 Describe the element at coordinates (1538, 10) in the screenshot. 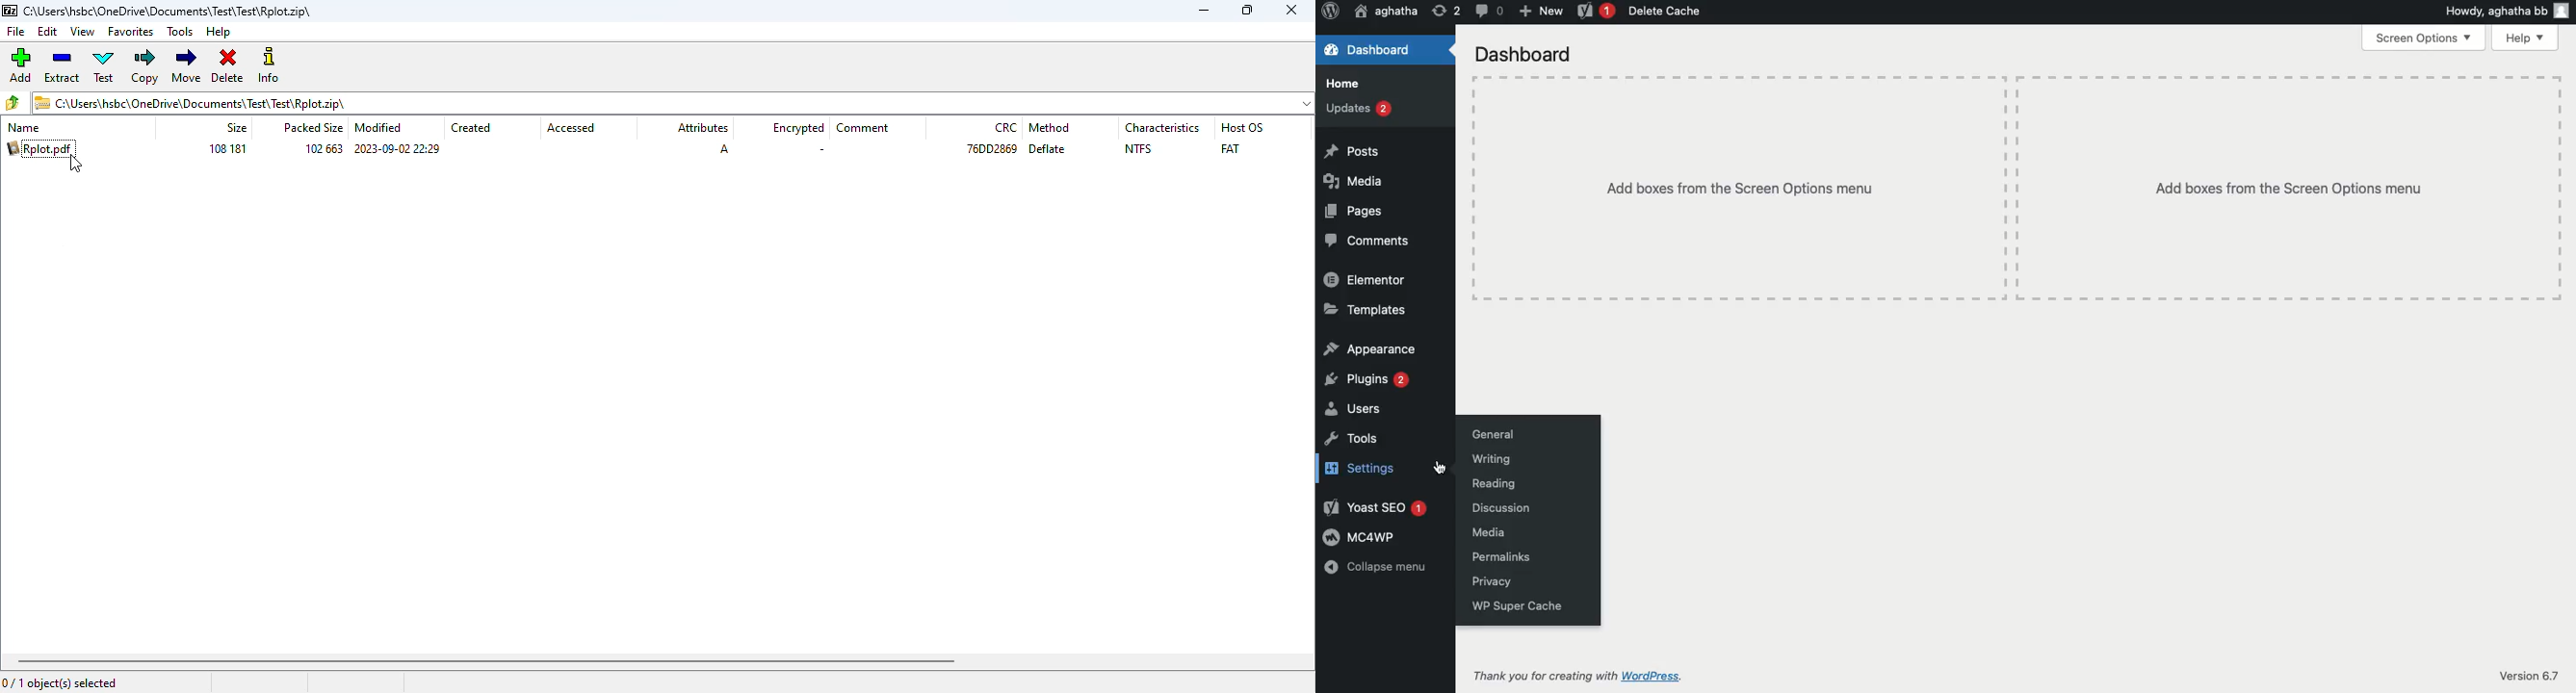

I see `New` at that location.